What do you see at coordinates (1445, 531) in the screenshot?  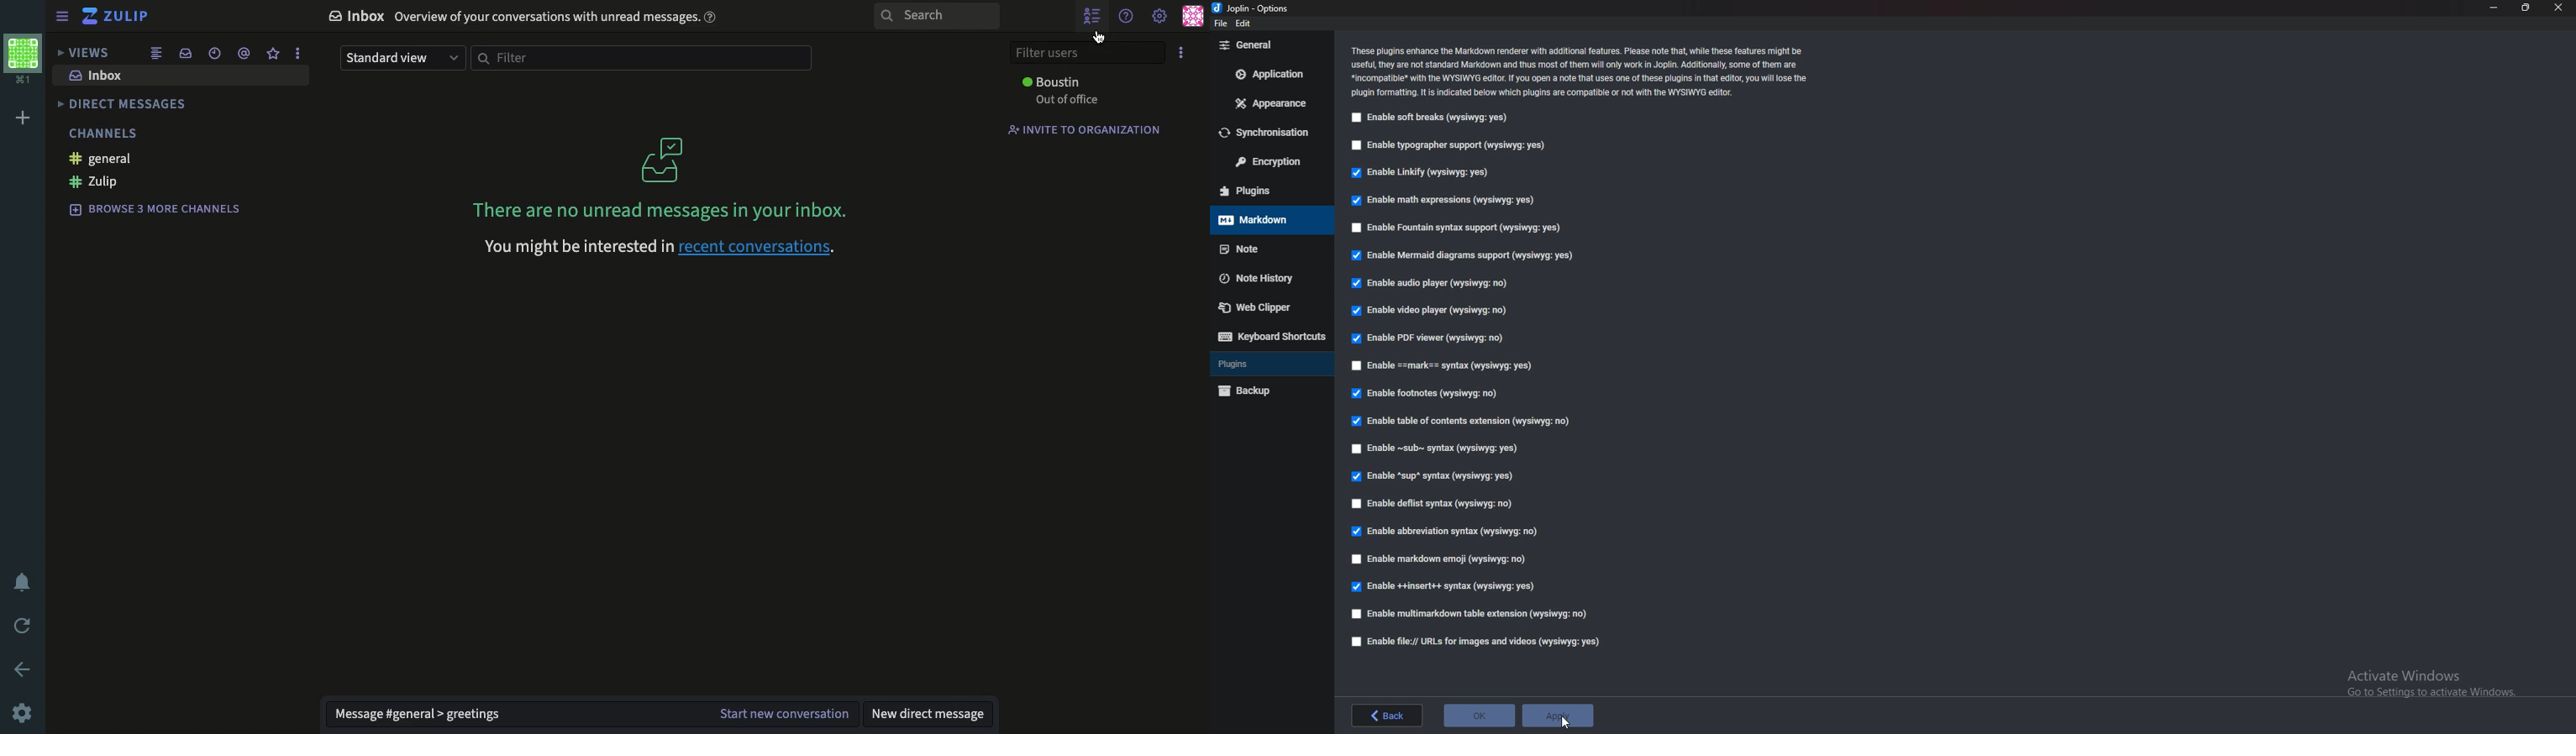 I see `enable abbreviations syntax` at bounding box center [1445, 531].